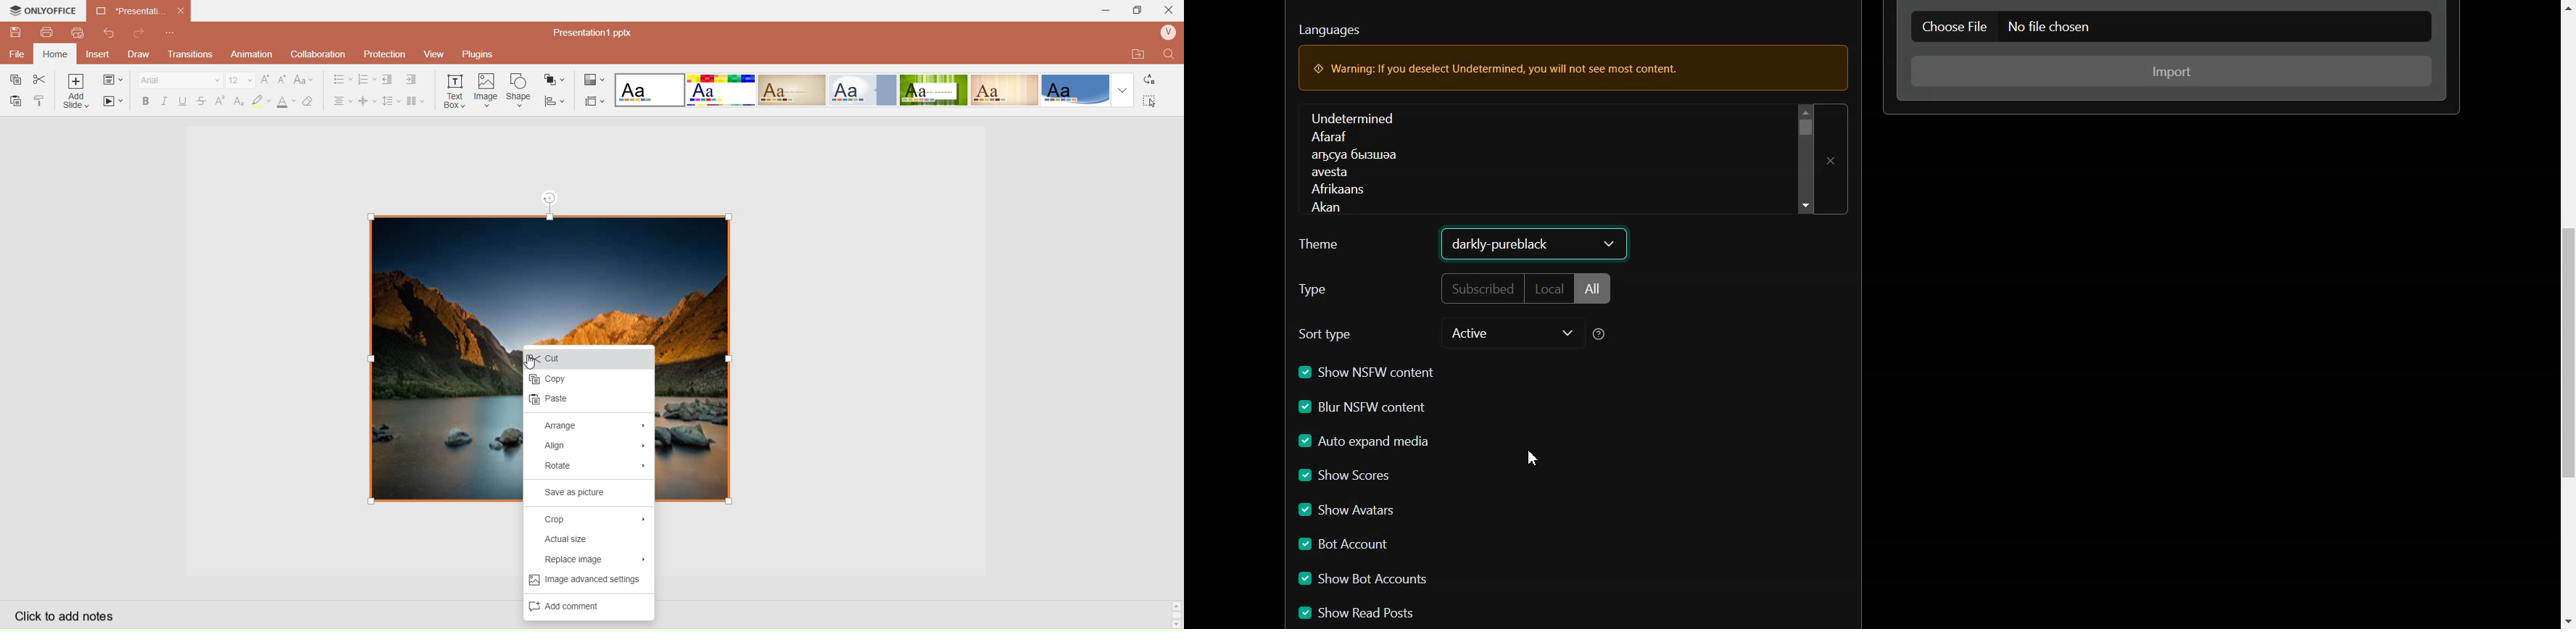 The height and width of the screenshot is (644, 2576). I want to click on Underline, so click(183, 102).